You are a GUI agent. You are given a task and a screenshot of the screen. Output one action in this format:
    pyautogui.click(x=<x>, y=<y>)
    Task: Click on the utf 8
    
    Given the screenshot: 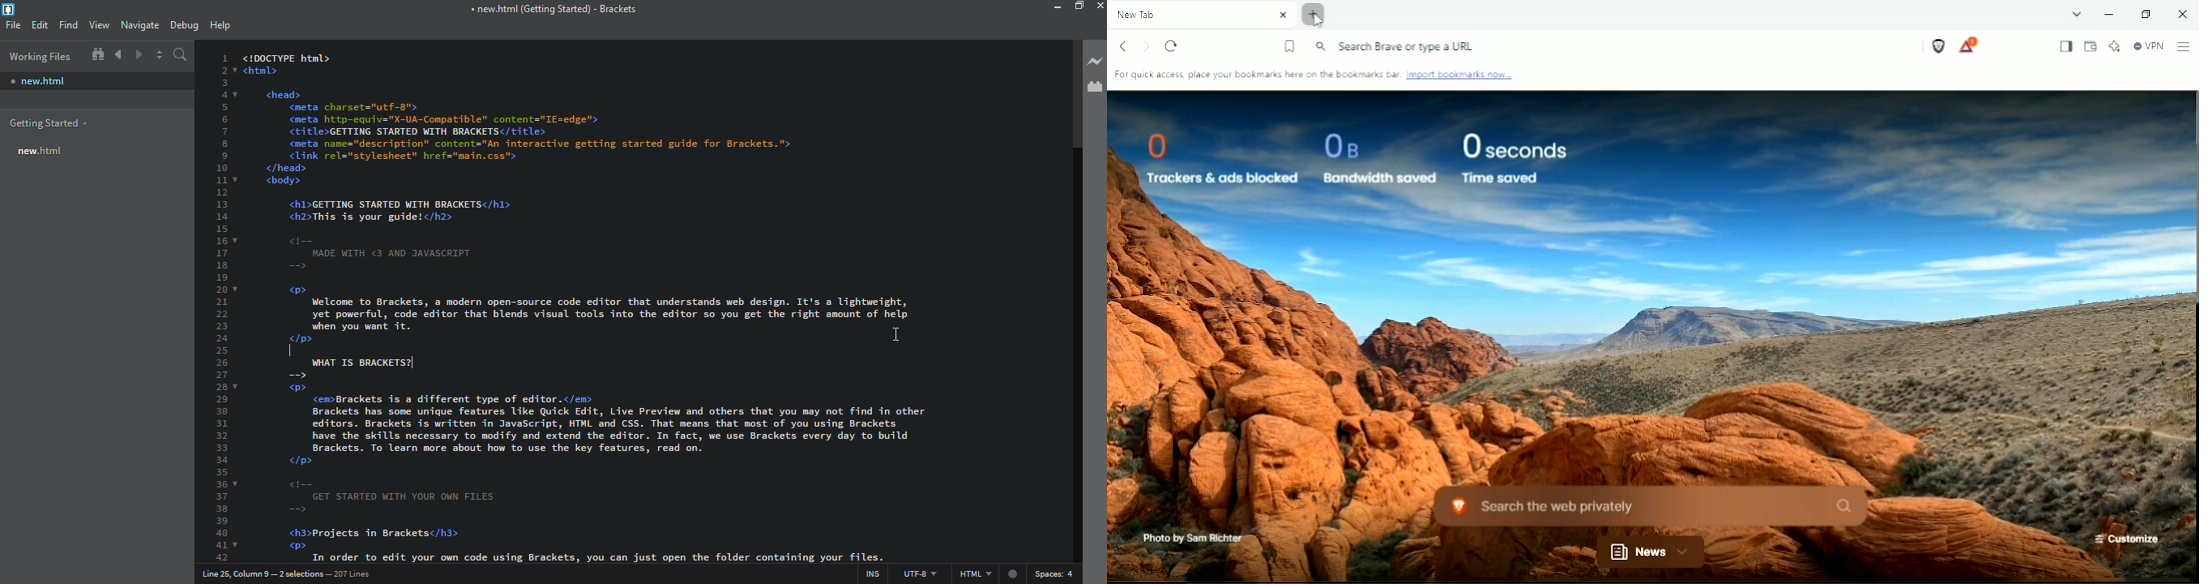 What is the action you would take?
    pyautogui.click(x=917, y=572)
    